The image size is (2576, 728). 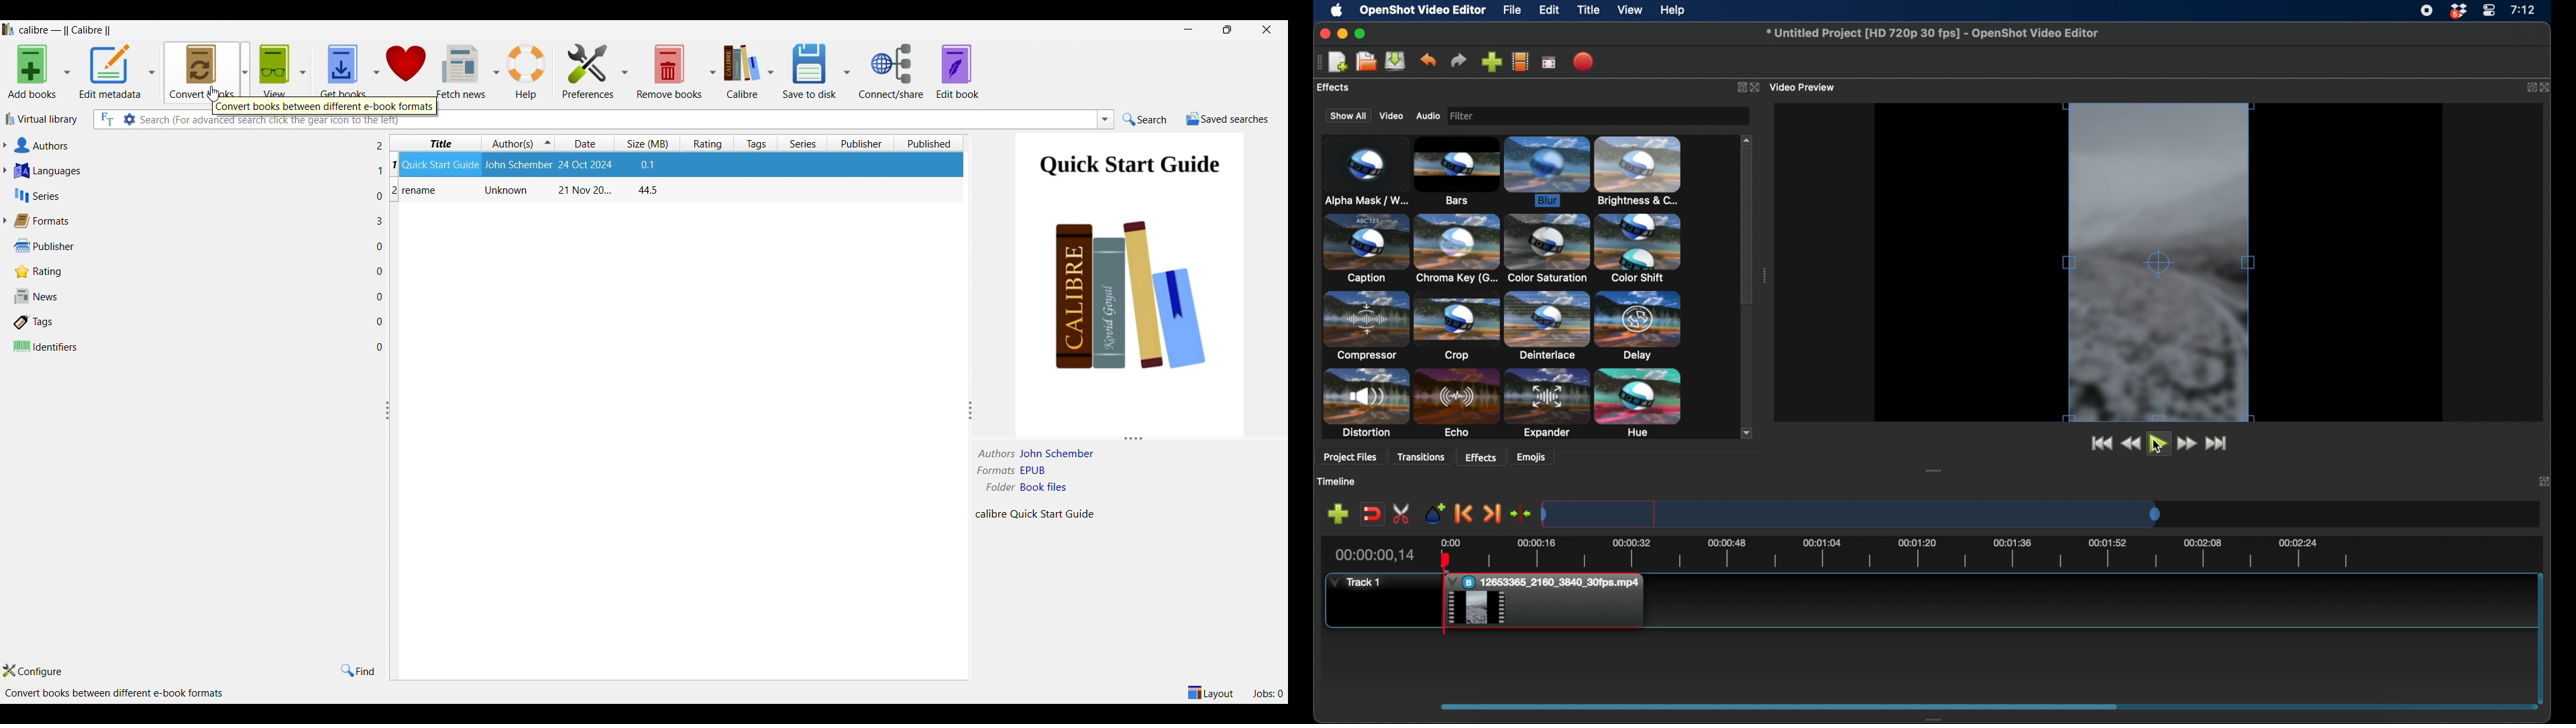 What do you see at coordinates (1145, 120) in the screenshot?
I see `Search` at bounding box center [1145, 120].